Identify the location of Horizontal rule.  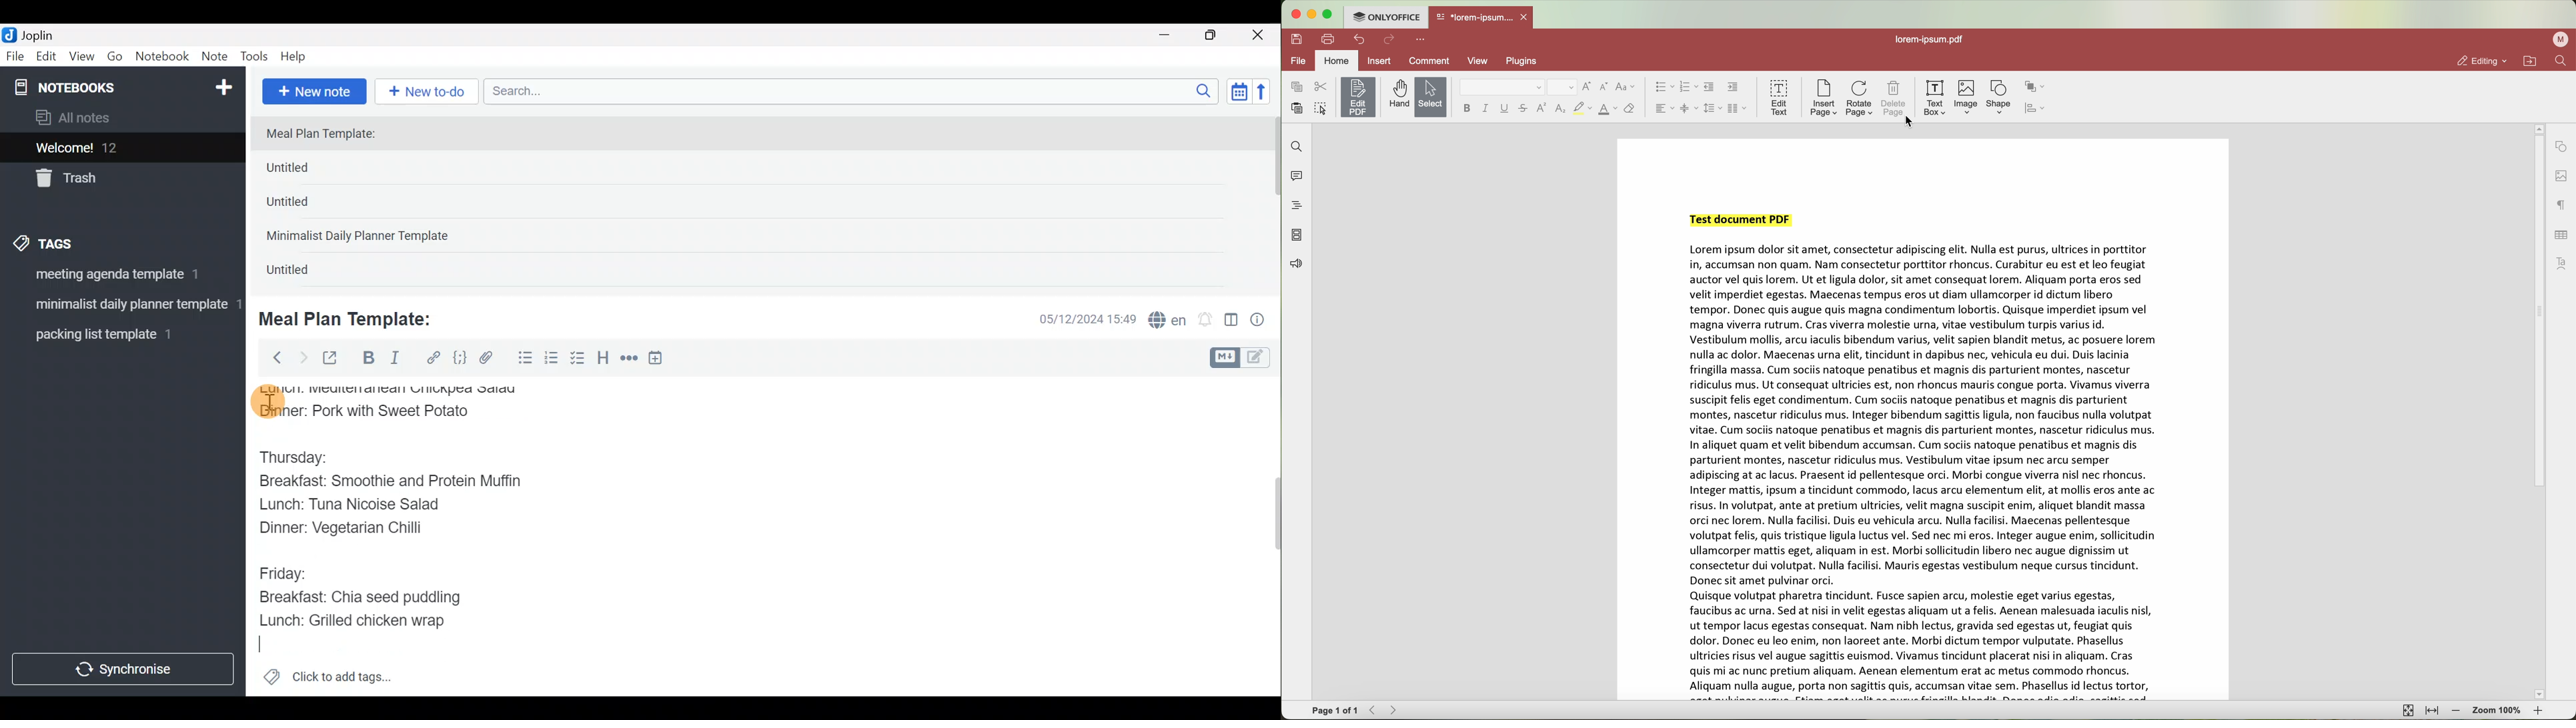
(629, 359).